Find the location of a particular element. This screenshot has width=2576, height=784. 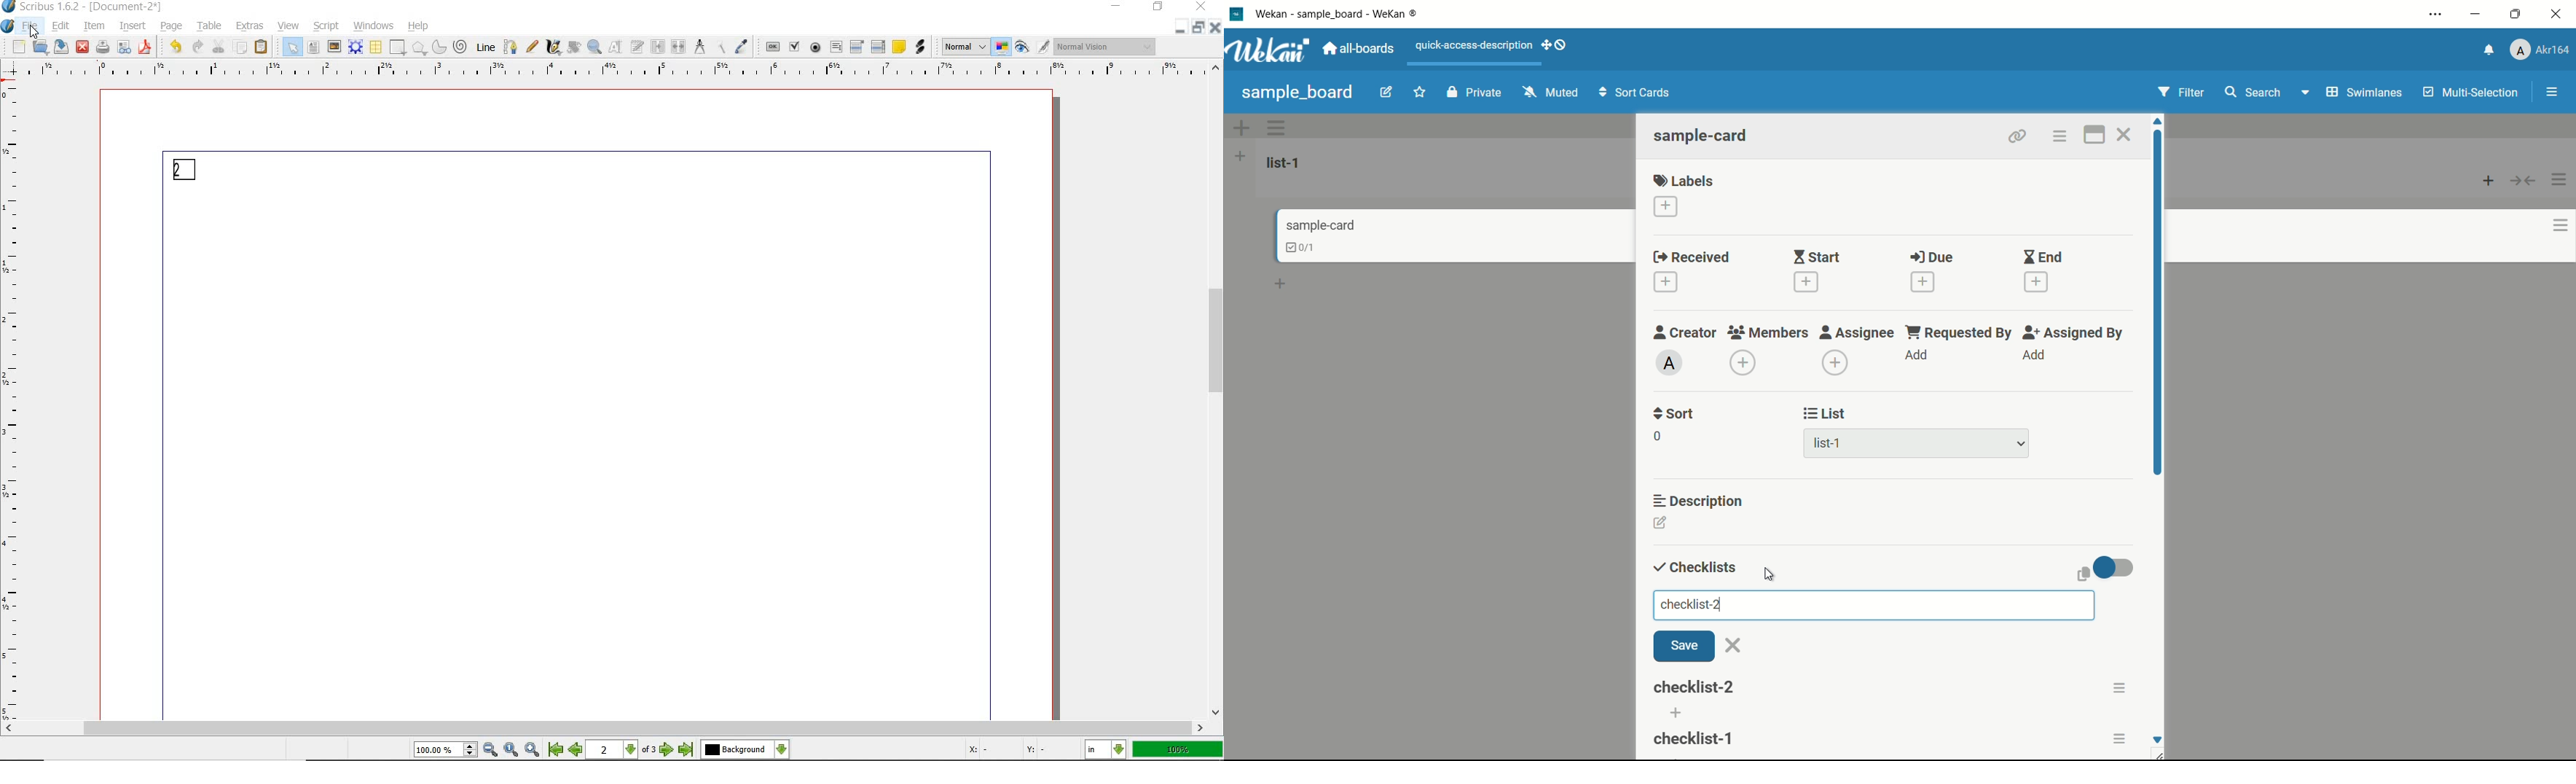

add card is located at coordinates (2489, 180).